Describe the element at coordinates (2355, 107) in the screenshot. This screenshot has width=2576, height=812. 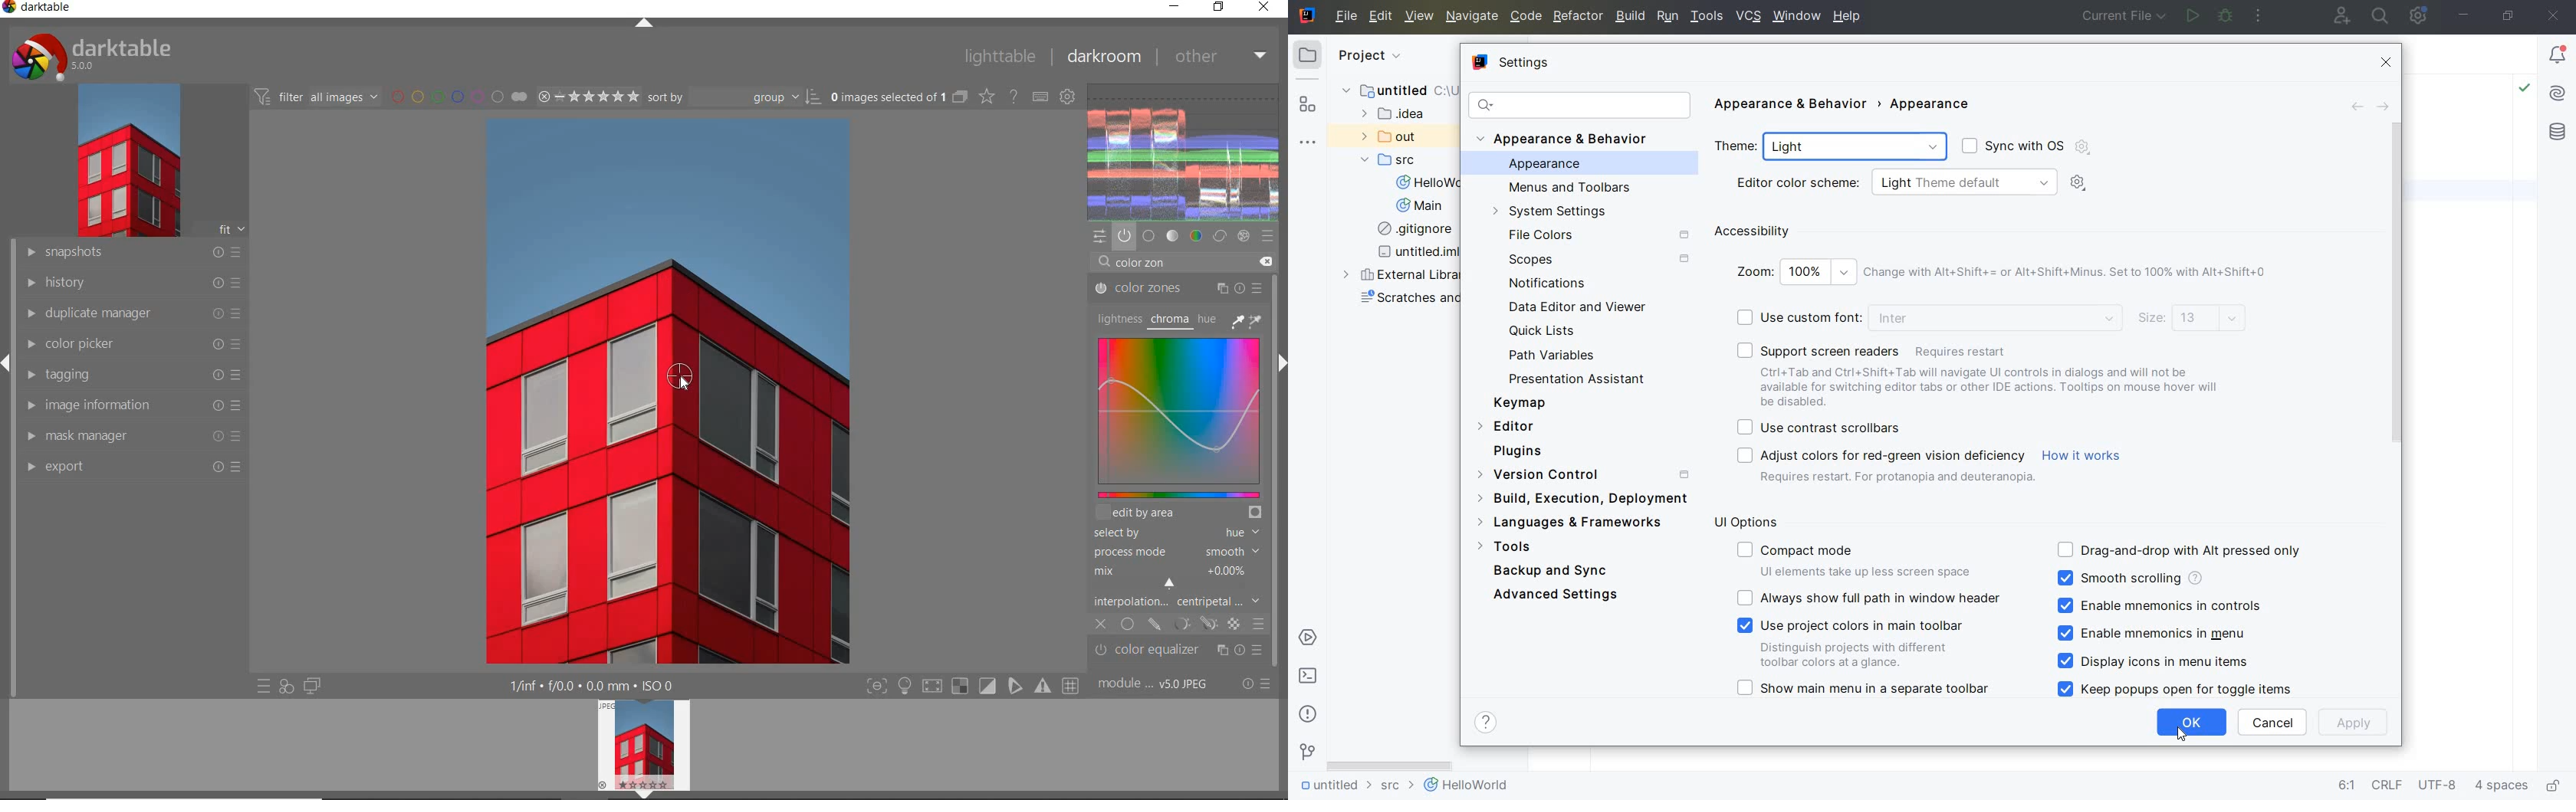
I see `BACKWARD` at that location.